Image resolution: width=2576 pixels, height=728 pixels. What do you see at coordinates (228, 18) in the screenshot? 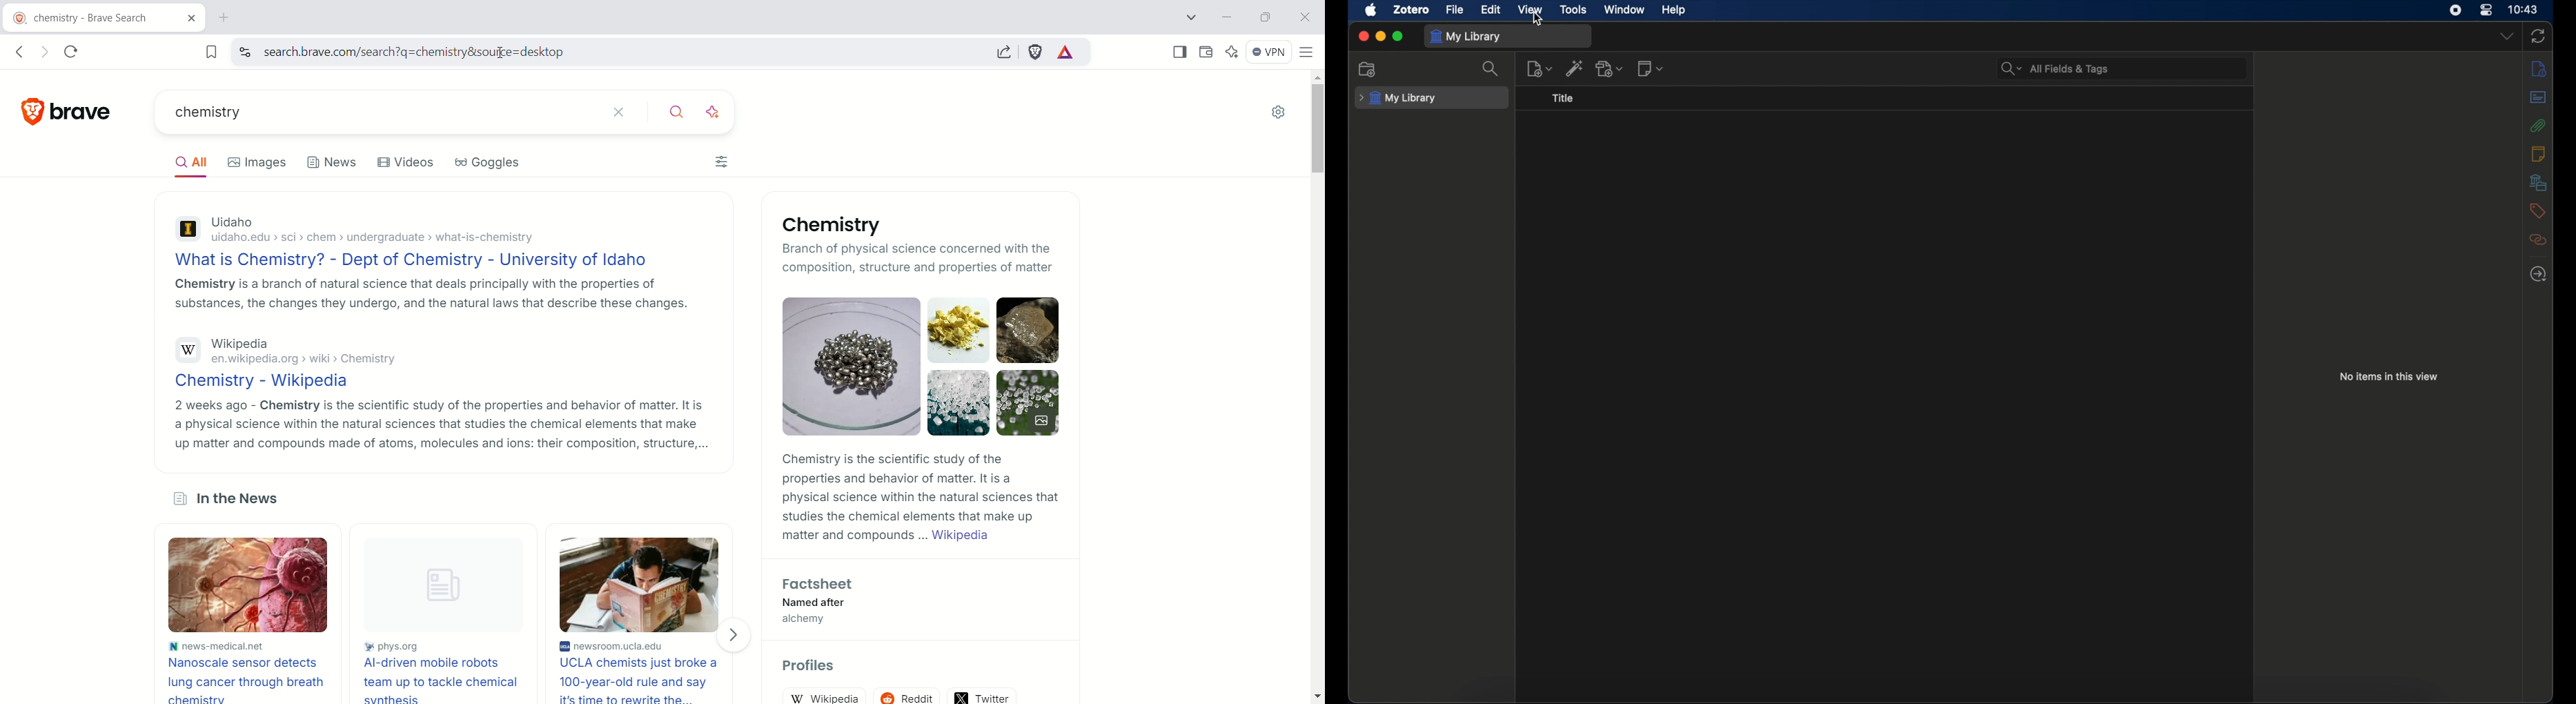
I see `current tab` at bounding box center [228, 18].